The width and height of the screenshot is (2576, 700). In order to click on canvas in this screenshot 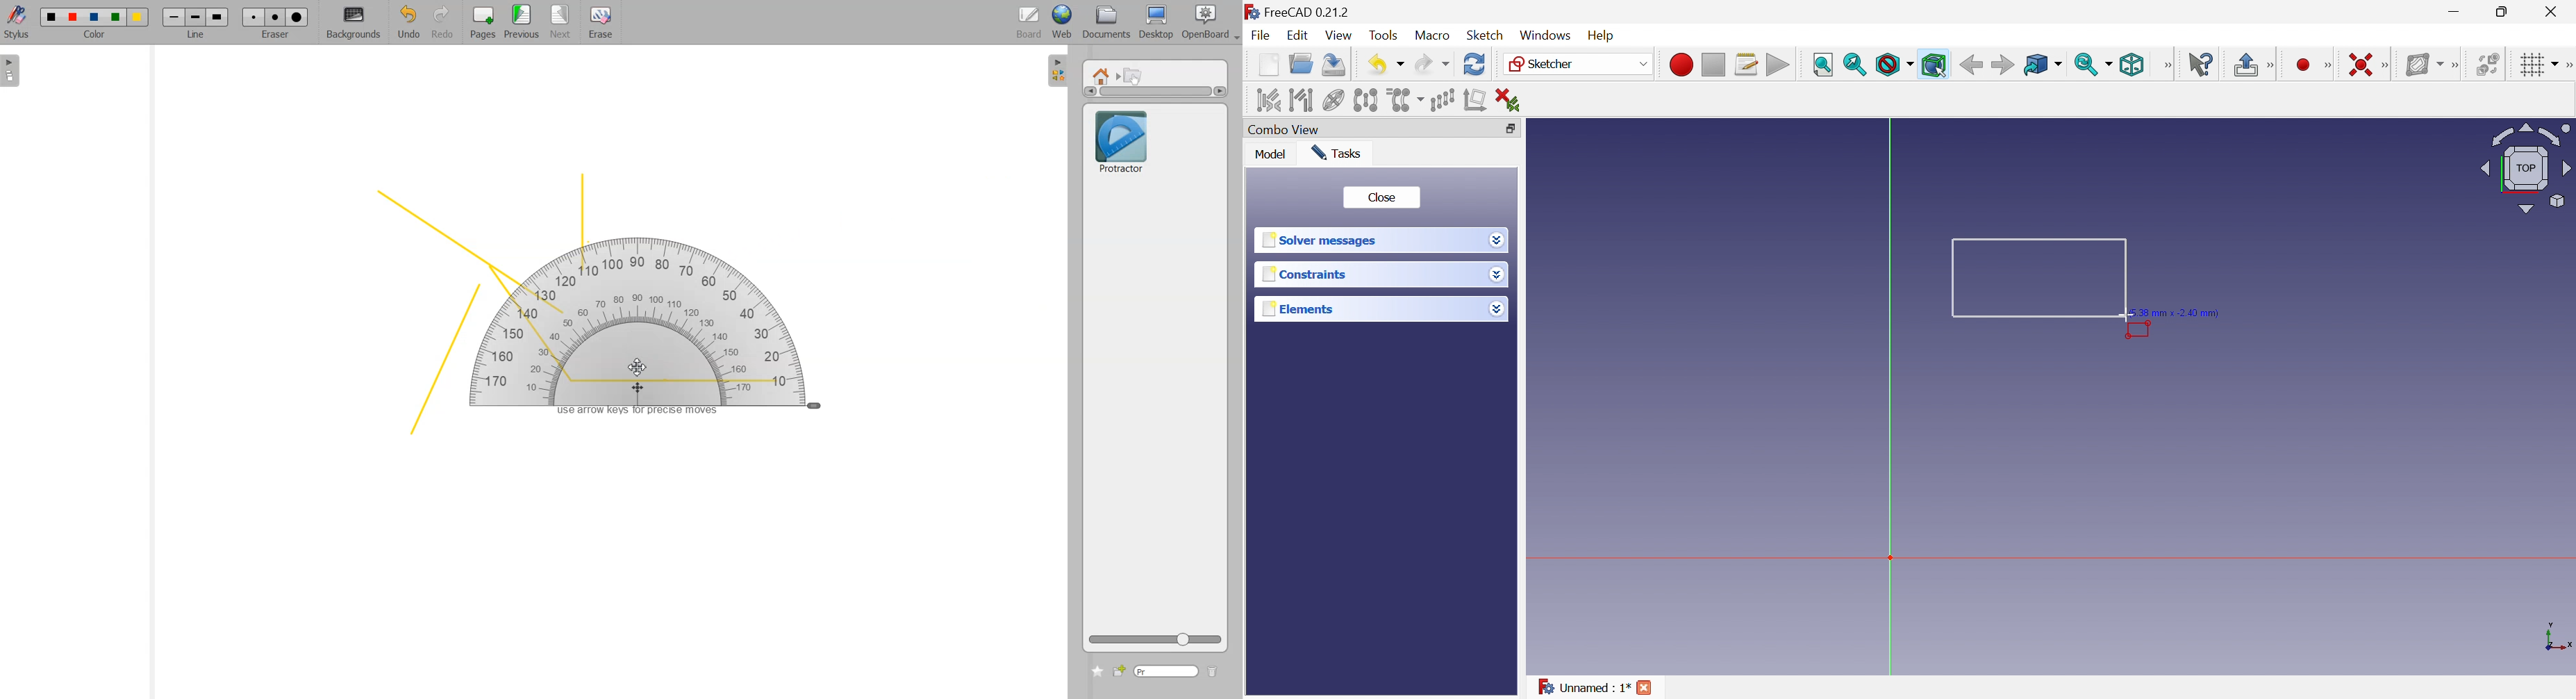, I will do `click(2018, 496)`.